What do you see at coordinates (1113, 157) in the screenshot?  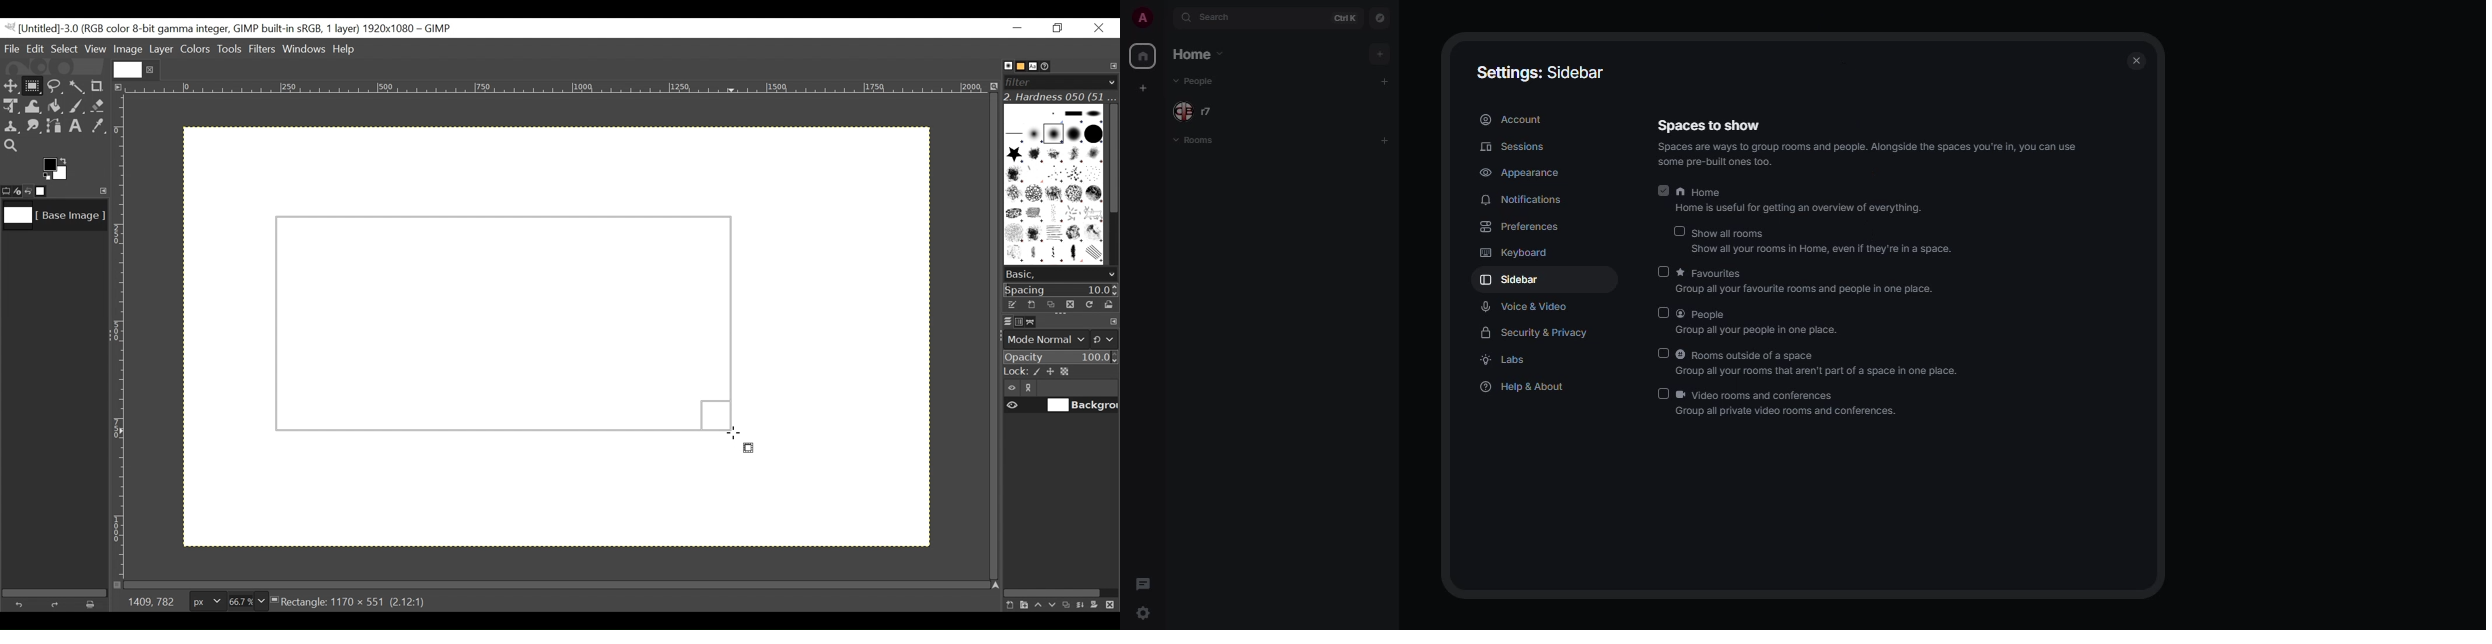 I see `Vertical scroll bar` at bounding box center [1113, 157].